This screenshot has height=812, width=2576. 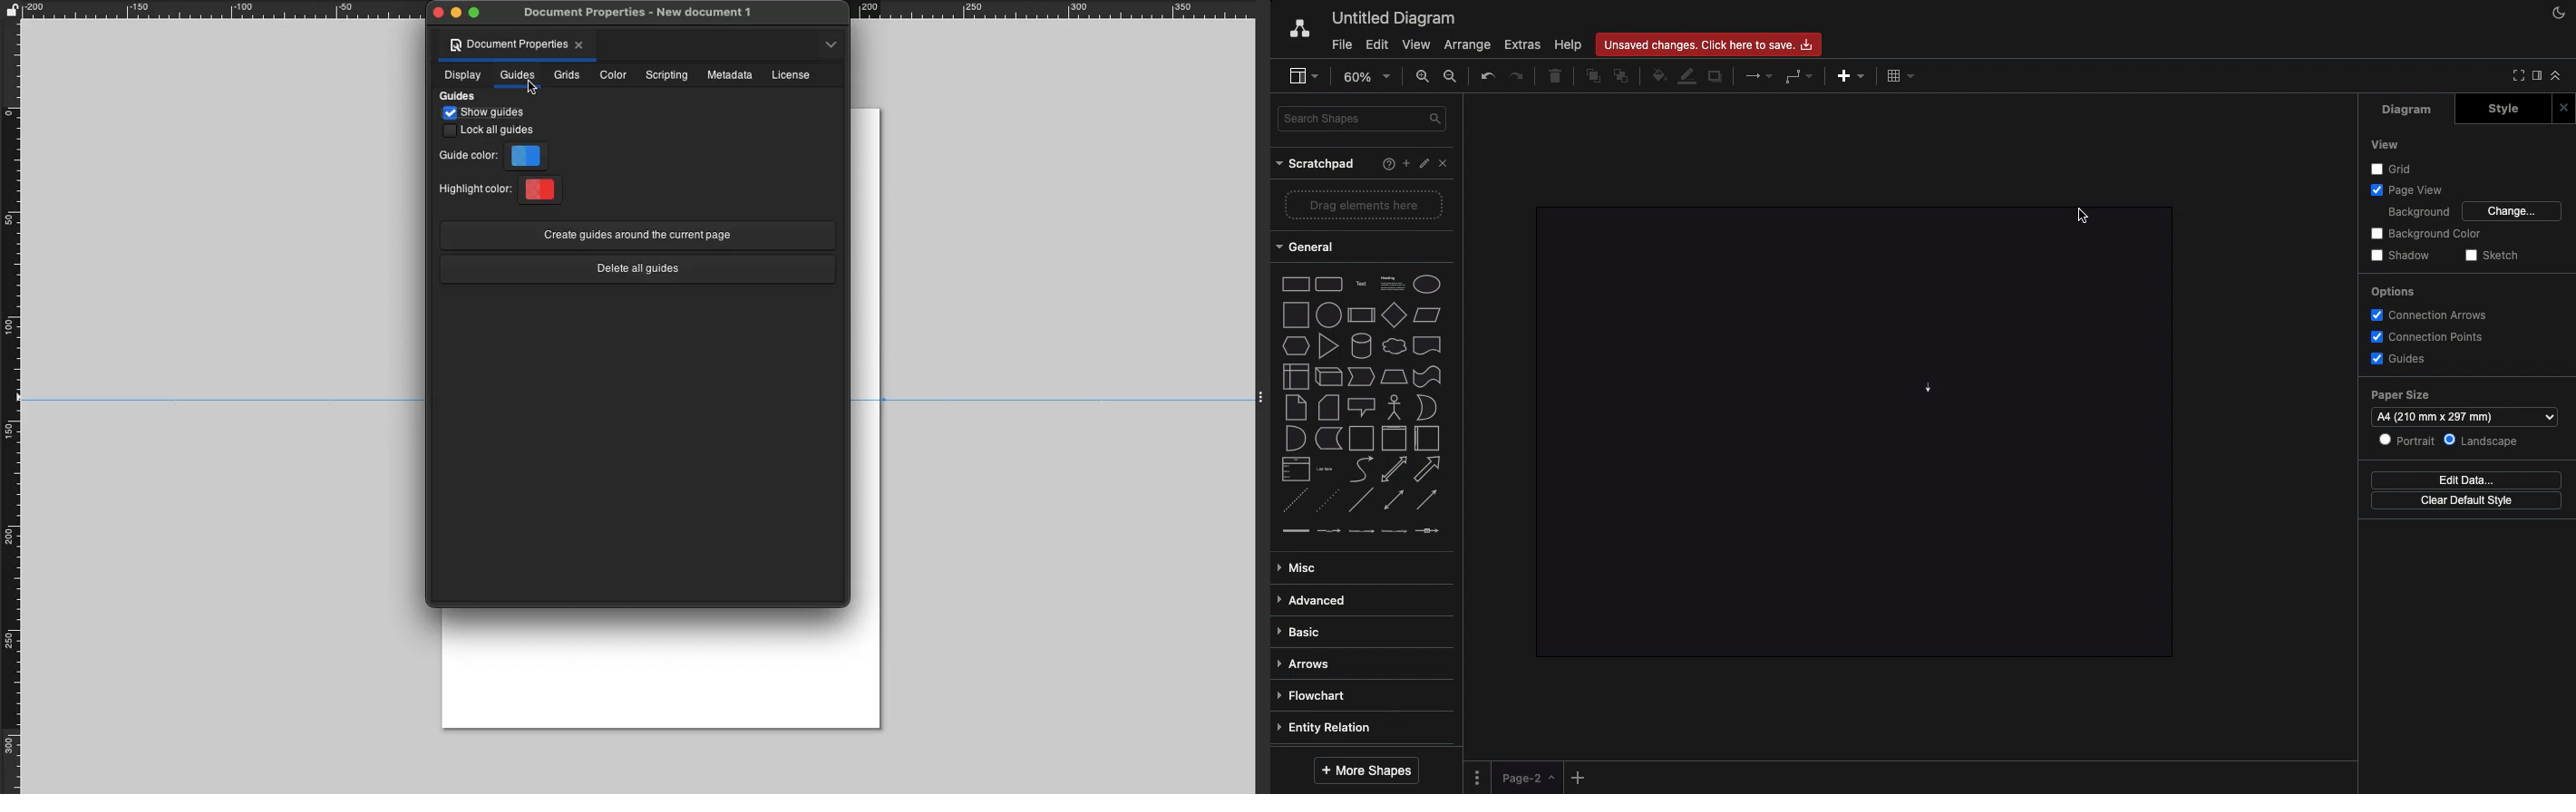 I want to click on Diagram, so click(x=2408, y=110).